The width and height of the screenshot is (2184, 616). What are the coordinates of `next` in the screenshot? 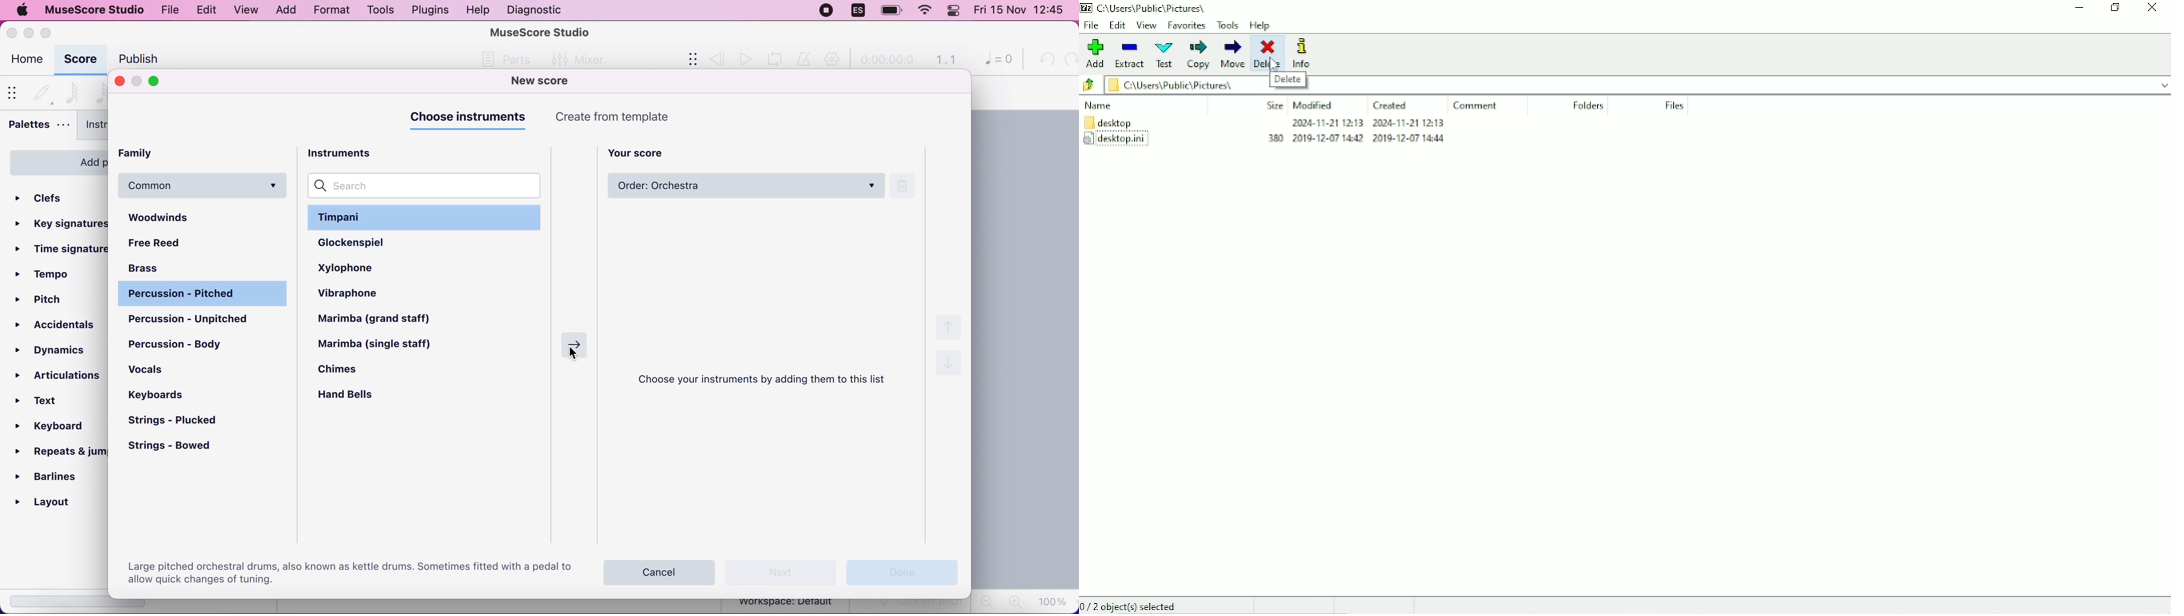 It's located at (782, 571).